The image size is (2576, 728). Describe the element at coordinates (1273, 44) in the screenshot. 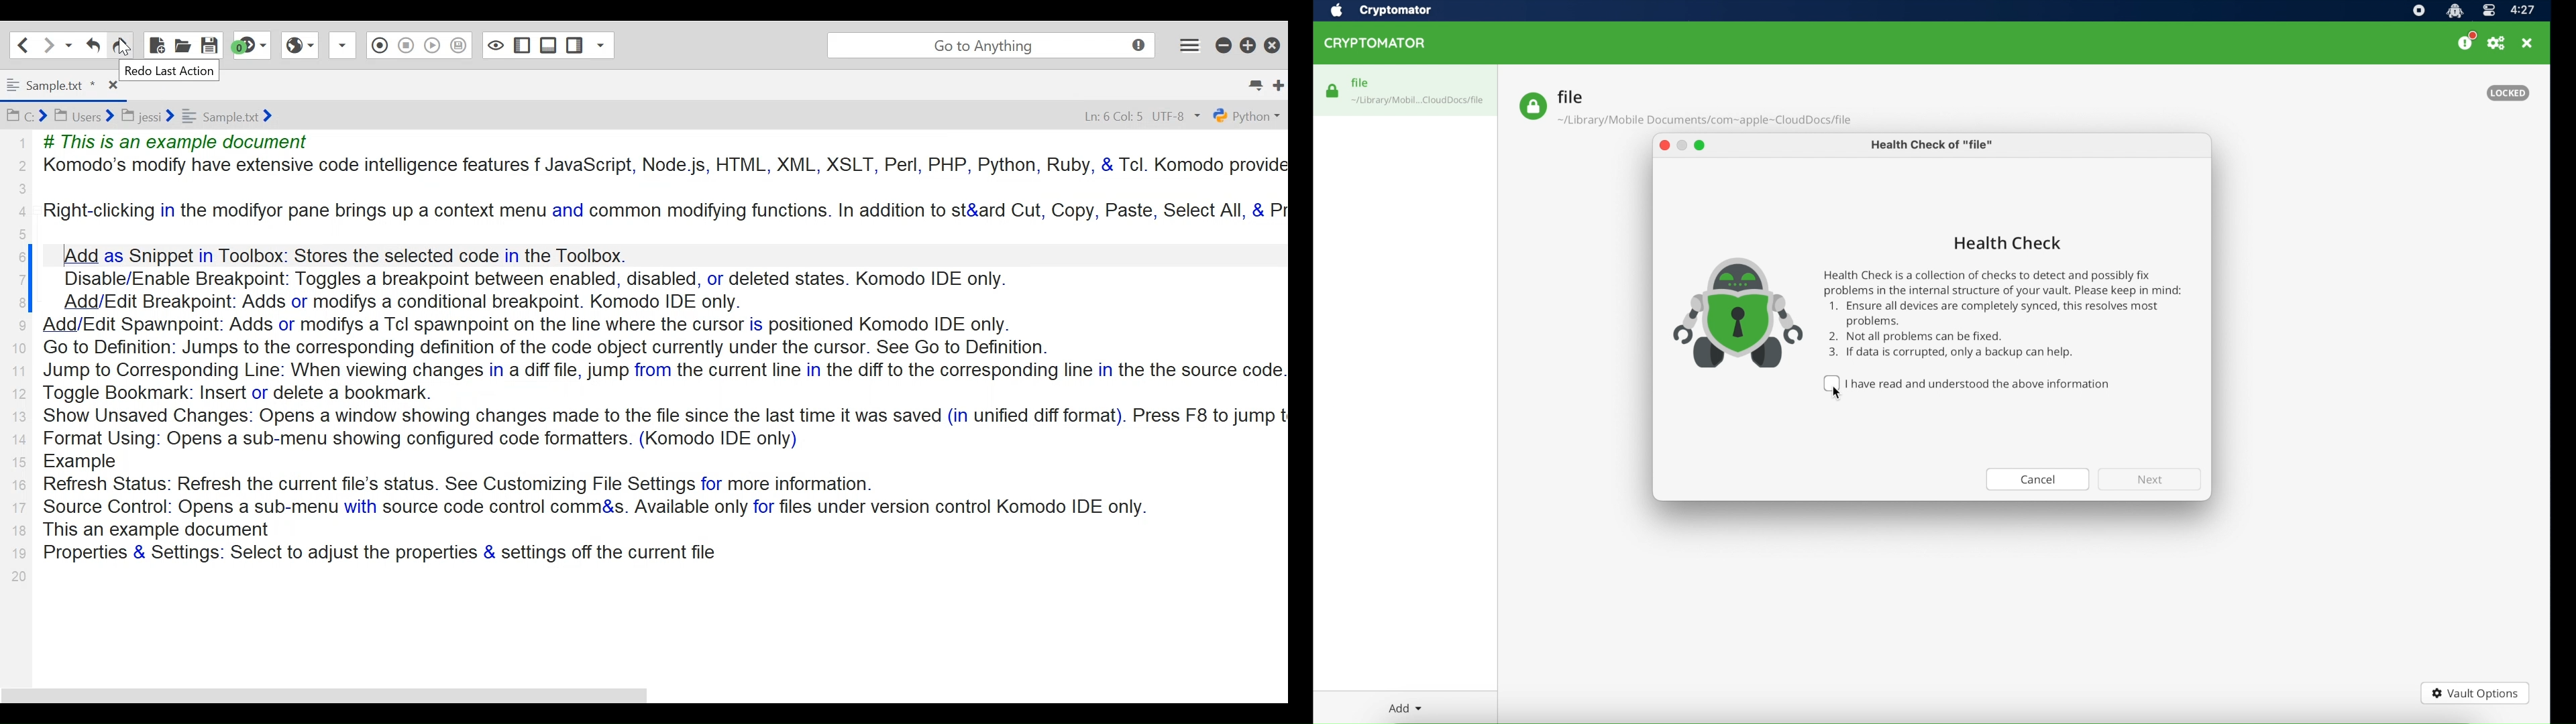

I see `Close` at that location.